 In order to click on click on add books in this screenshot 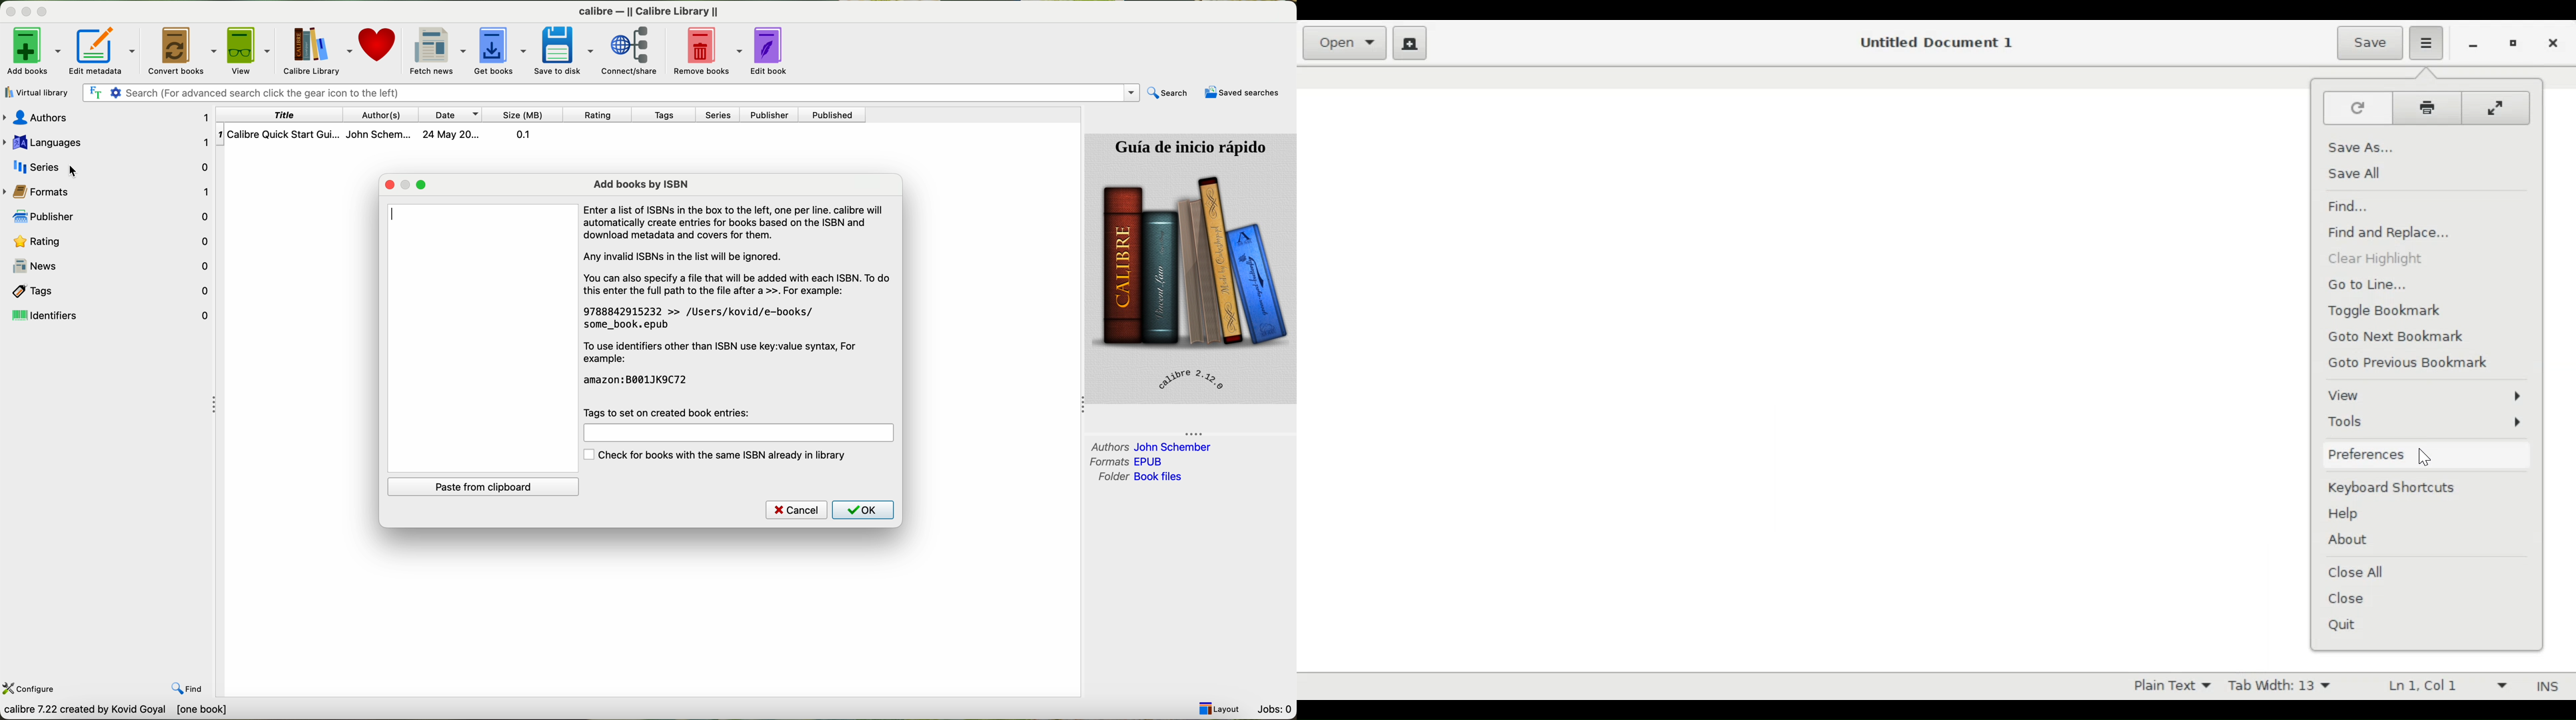, I will do `click(33, 50)`.